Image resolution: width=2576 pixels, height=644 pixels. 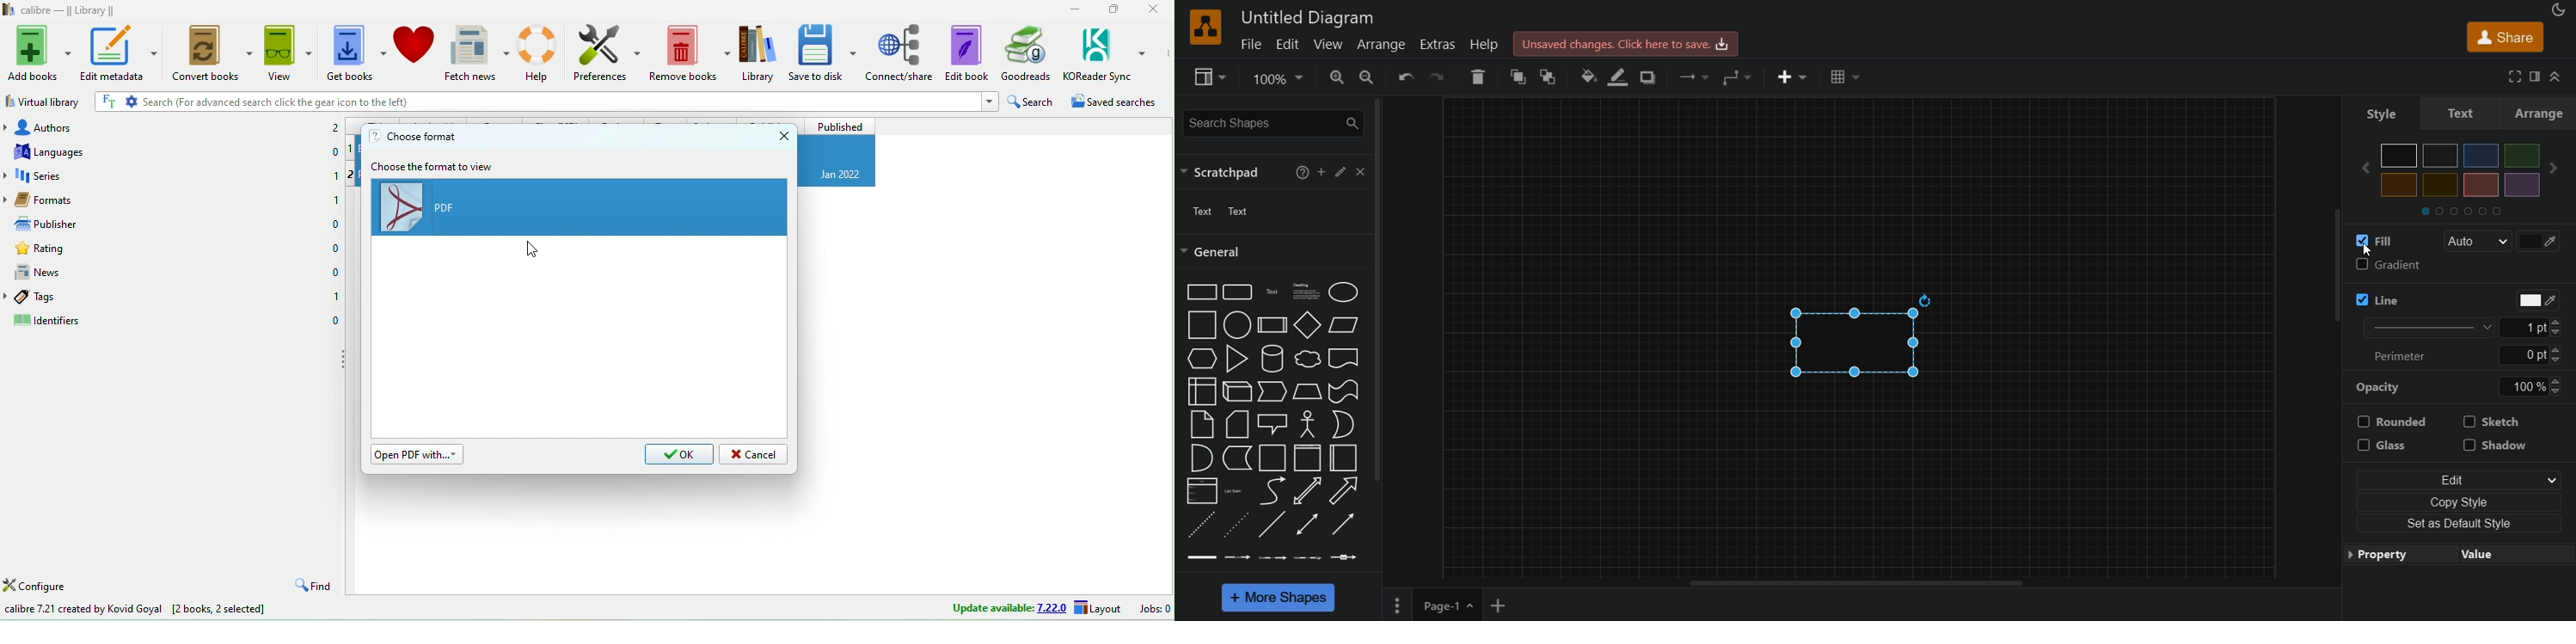 What do you see at coordinates (581, 209) in the screenshot?
I see `PDF` at bounding box center [581, 209].